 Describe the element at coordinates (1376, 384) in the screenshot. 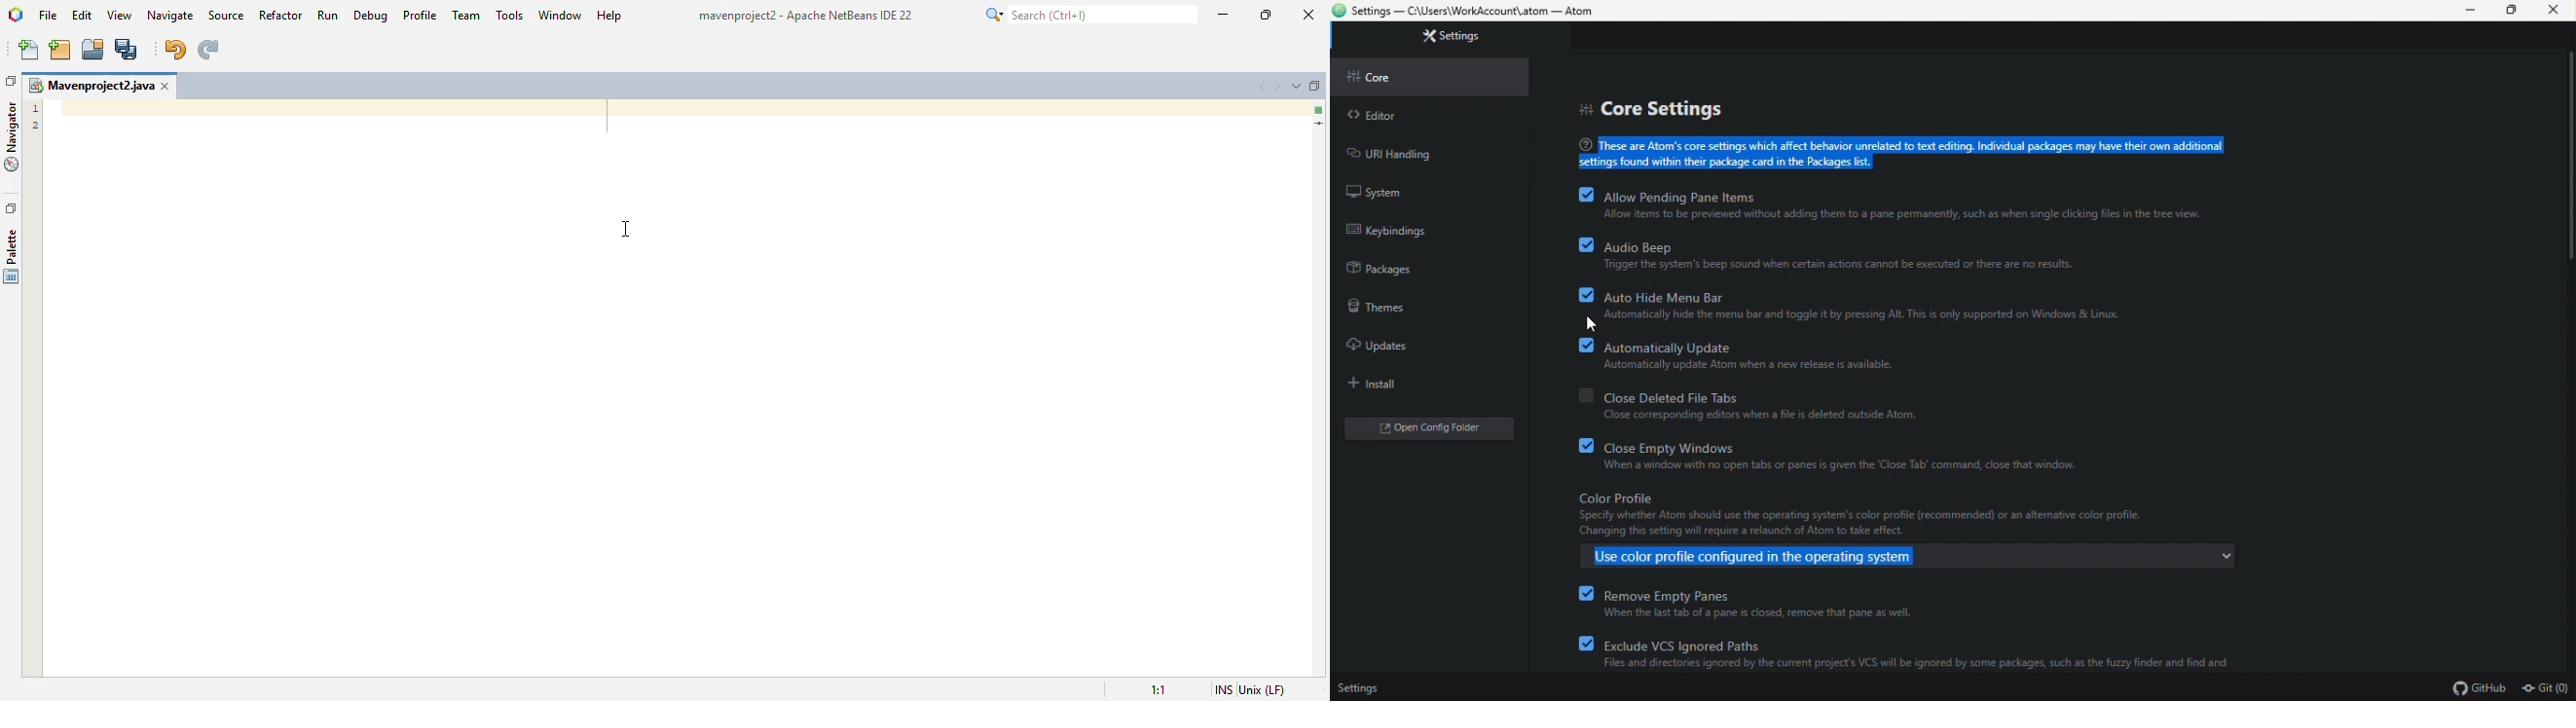

I see `install` at that location.